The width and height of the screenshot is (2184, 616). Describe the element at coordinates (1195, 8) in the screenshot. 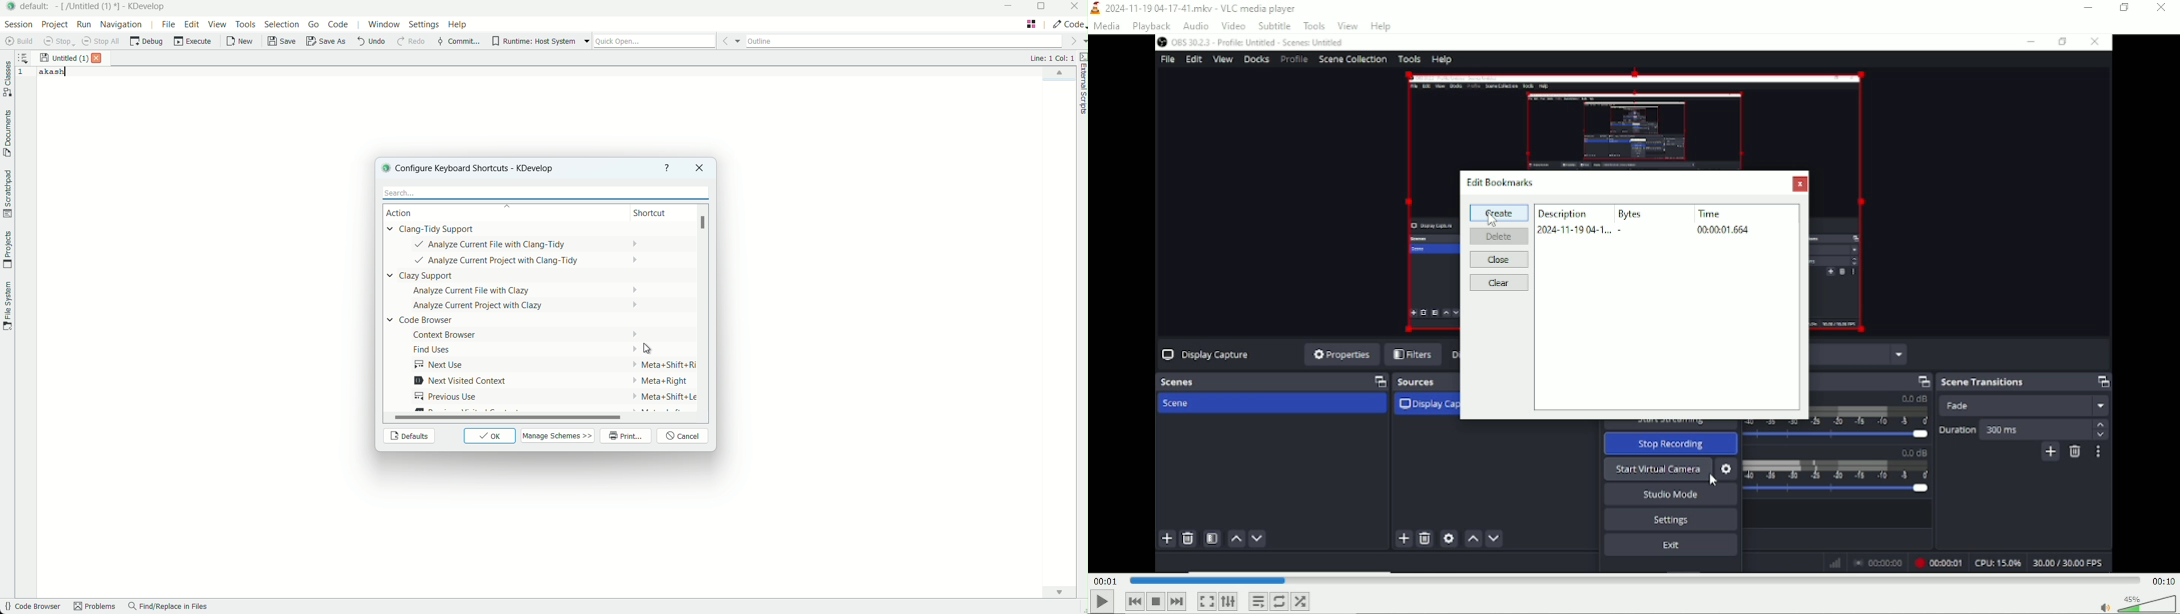

I see `2024-11-19 04-17.41.mkv - VLC media player` at that location.